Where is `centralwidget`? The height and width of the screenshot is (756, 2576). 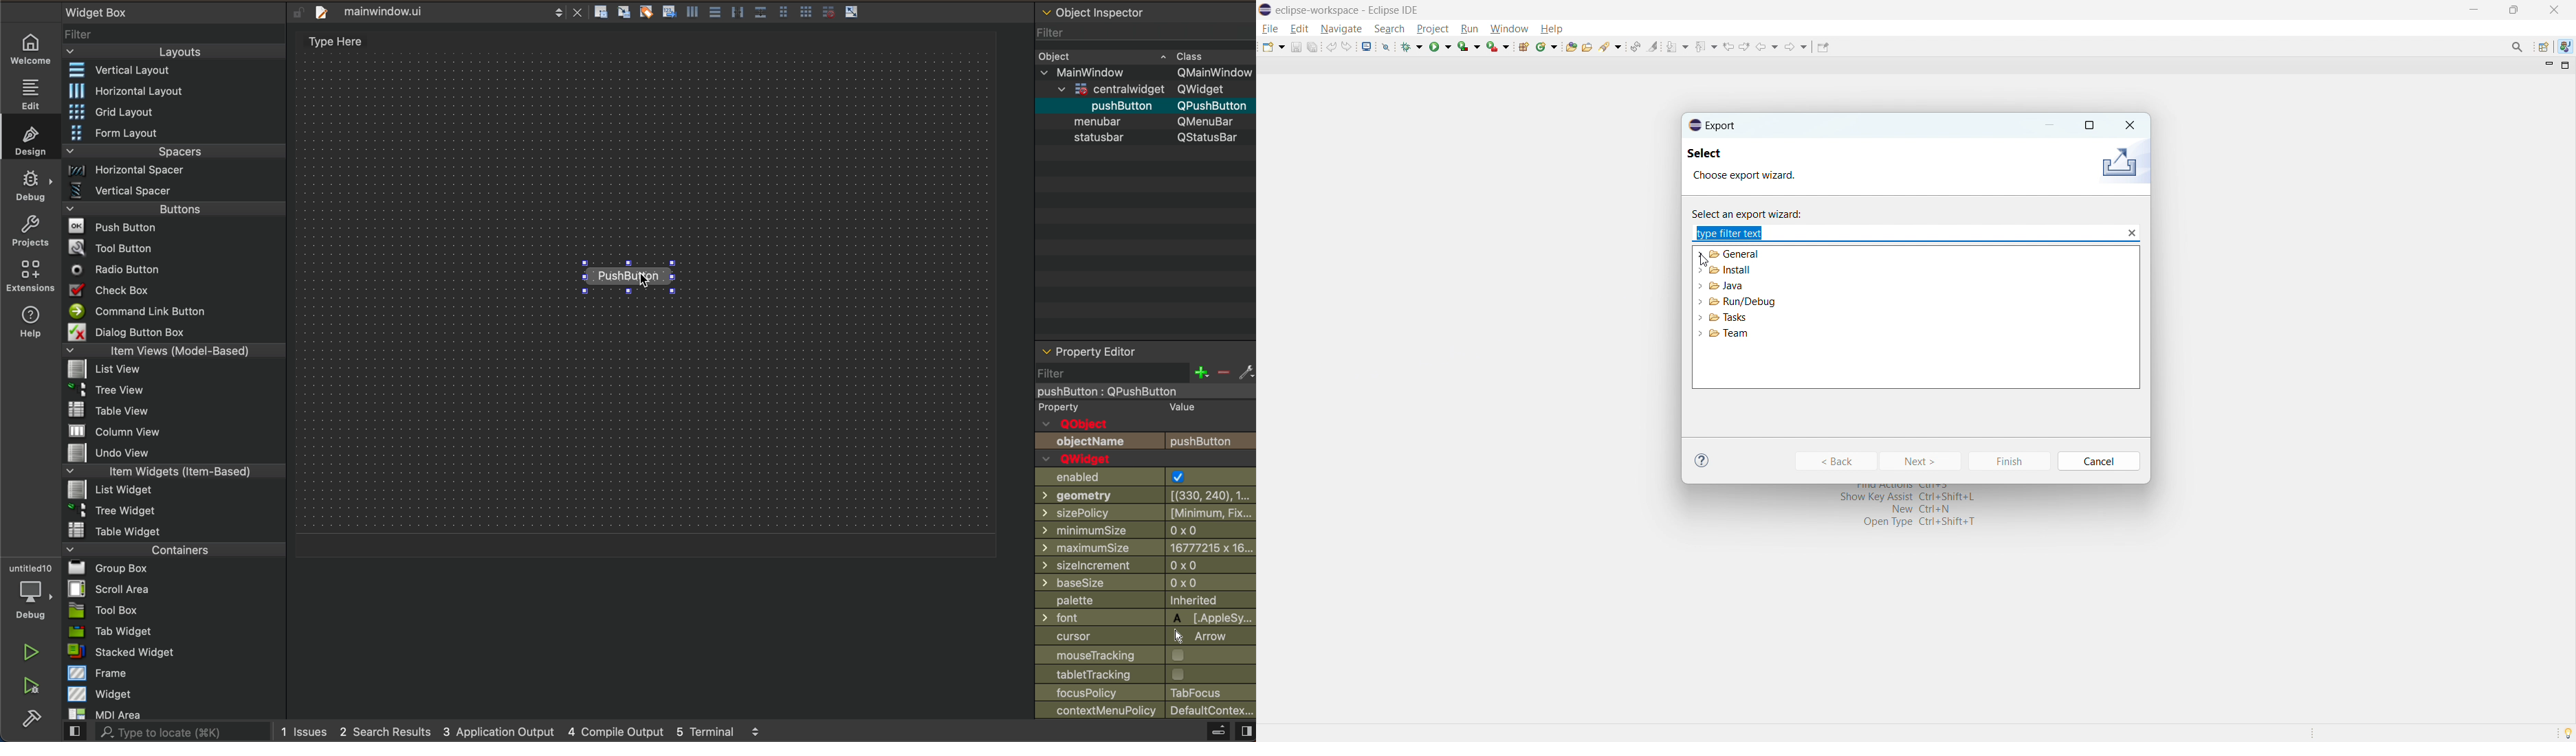 centralwidget is located at coordinates (1143, 90).